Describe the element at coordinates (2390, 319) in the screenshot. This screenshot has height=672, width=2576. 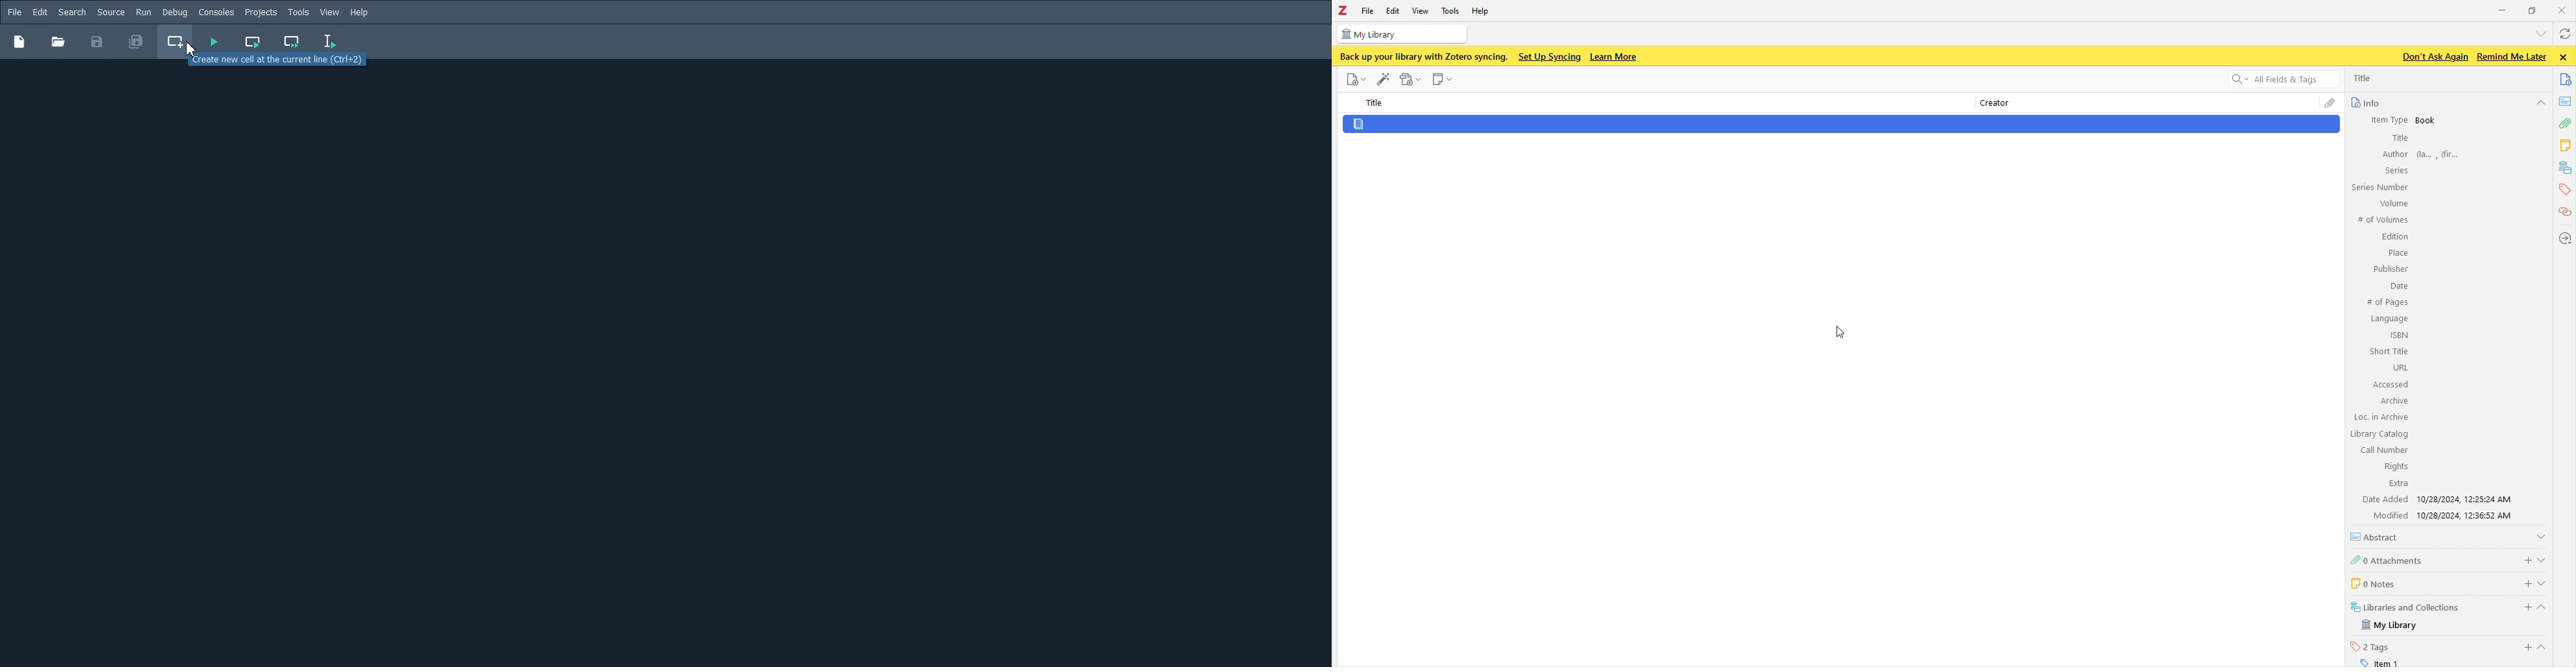
I see `Language` at that location.